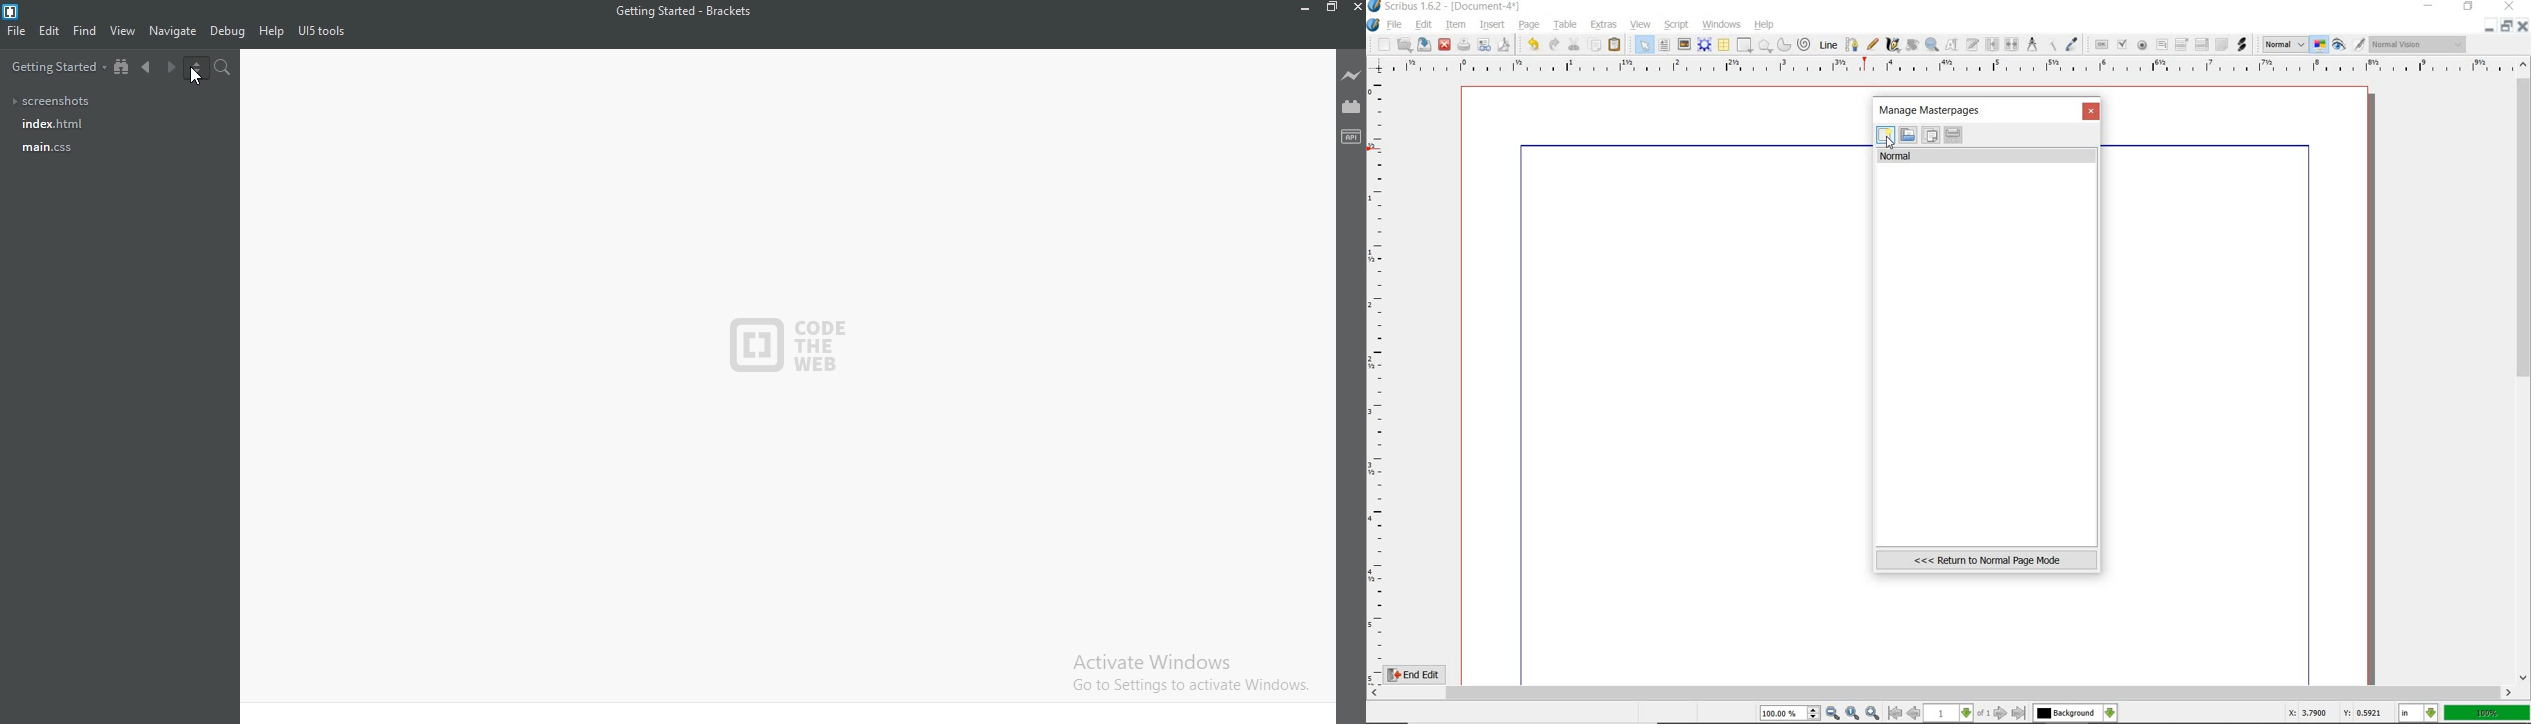 The width and height of the screenshot is (2548, 728). What do you see at coordinates (1745, 46) in the screenshot?
I see `shape` at bounding box center [1745, 46].